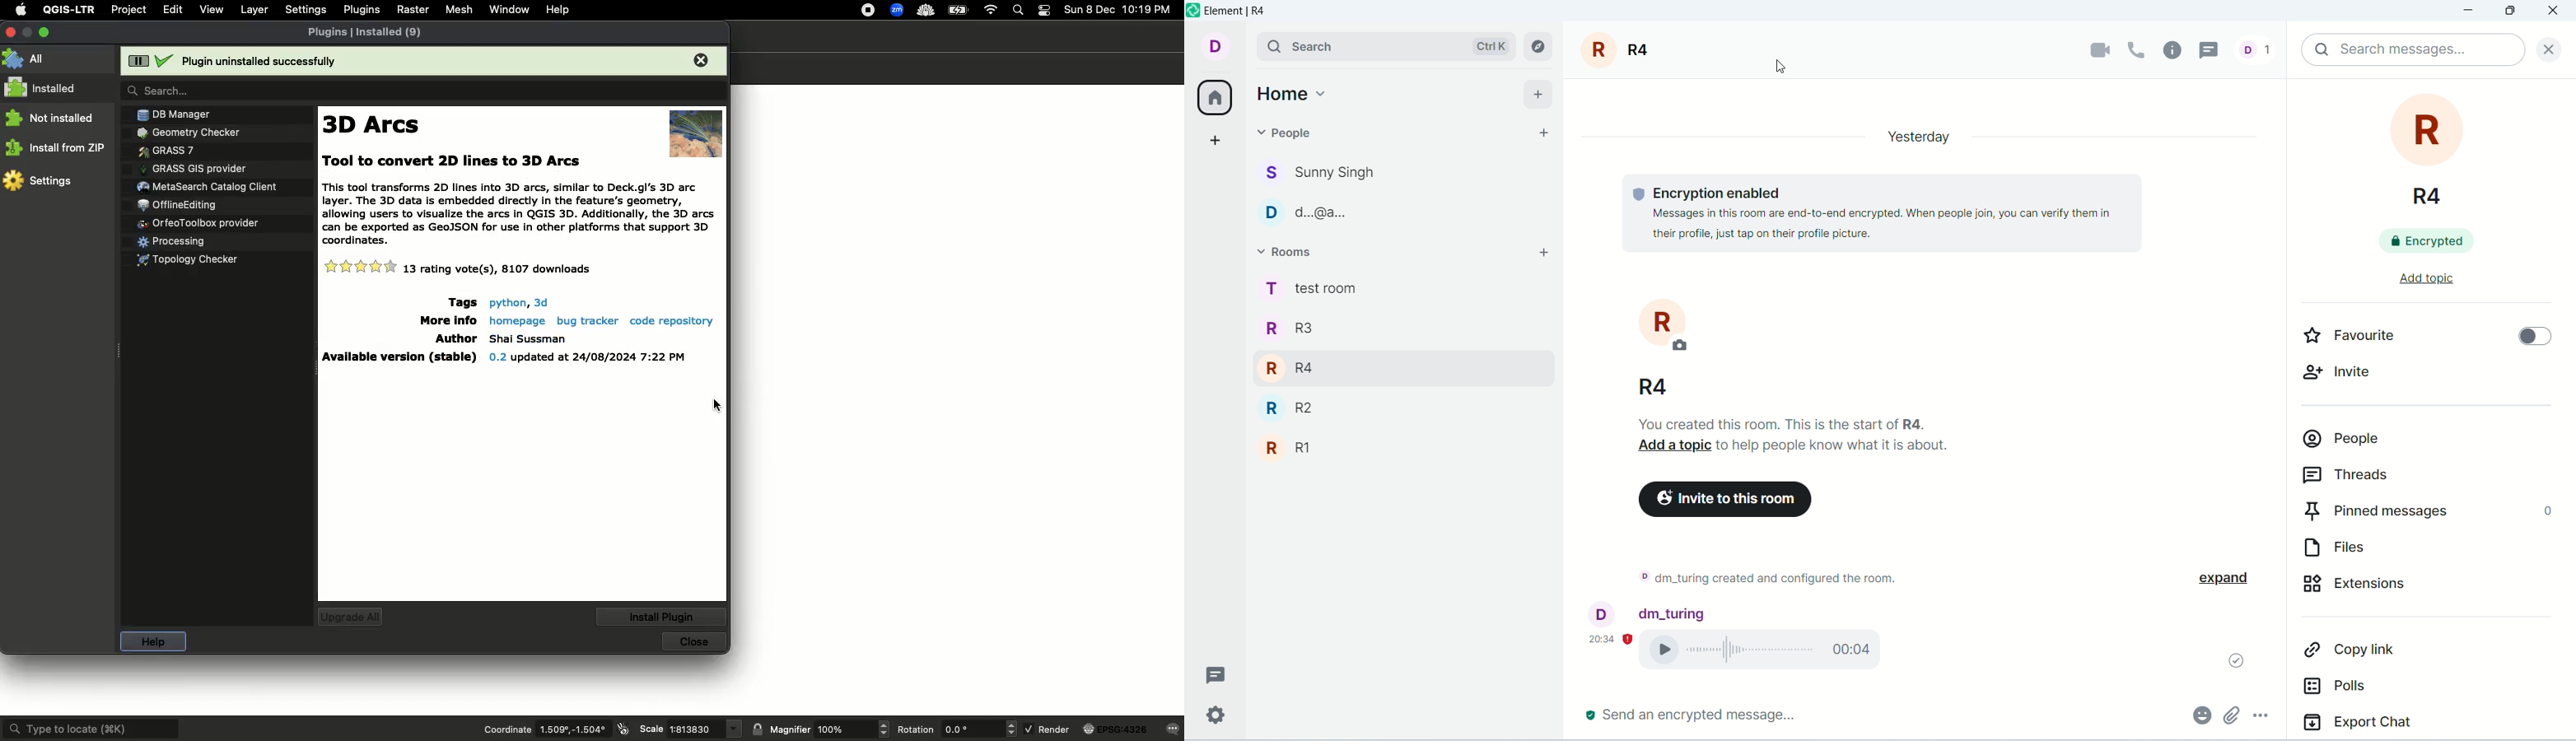 The height and width of the screenshot is (756, 2576). What do you see at coordinates (2413, 50) in the screenshot?
I see `search message` at bounding box center [2413, 50].